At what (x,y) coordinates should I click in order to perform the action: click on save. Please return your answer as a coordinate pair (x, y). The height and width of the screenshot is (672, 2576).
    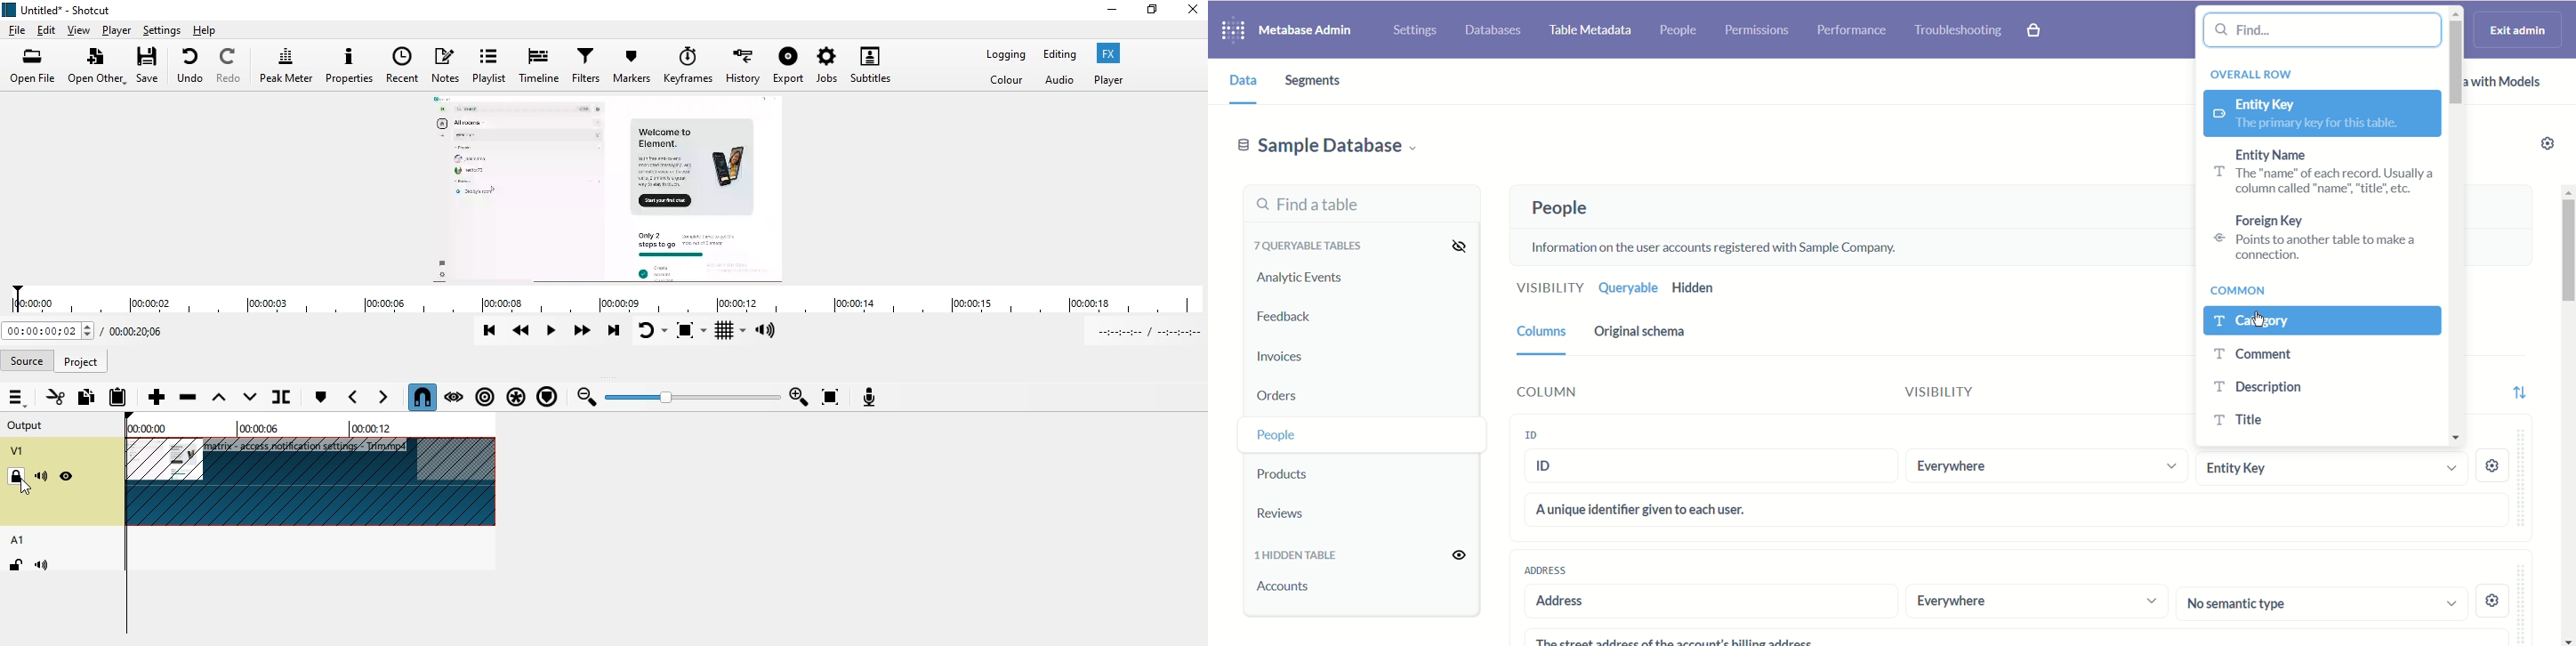
    Looking at the image, I should click on (151, 66).